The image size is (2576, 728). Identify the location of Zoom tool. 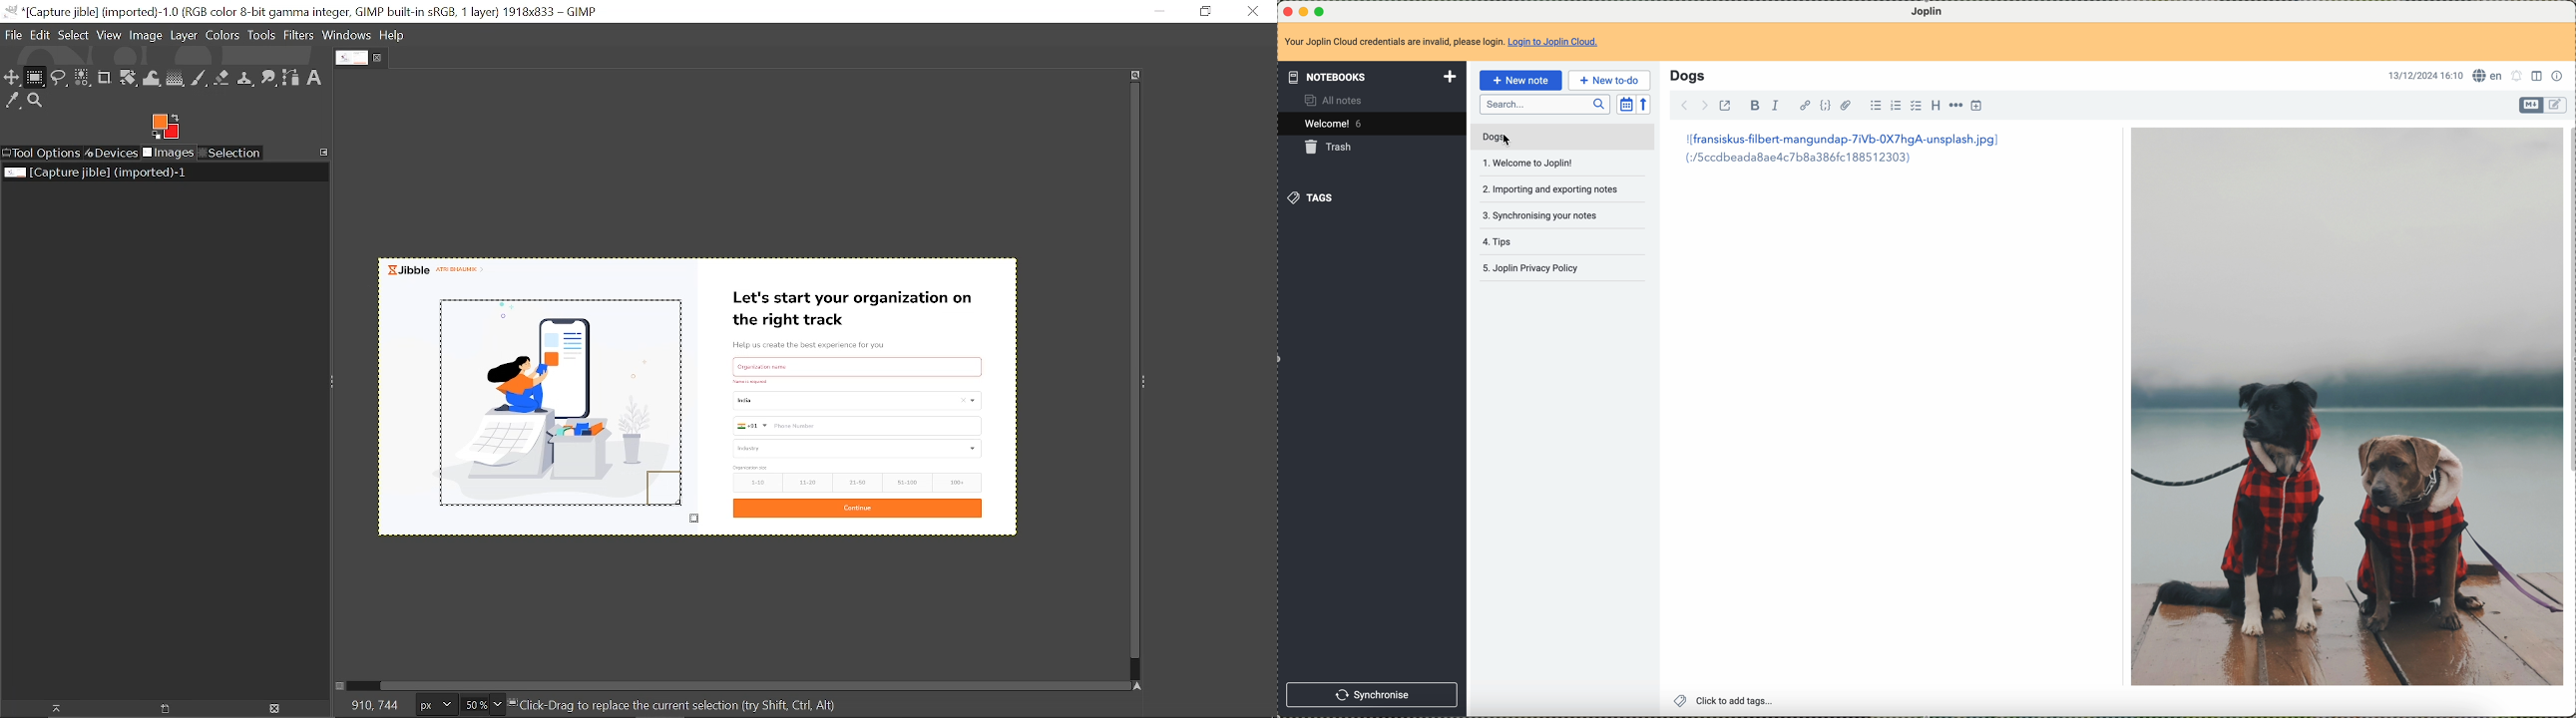
(37, 102).